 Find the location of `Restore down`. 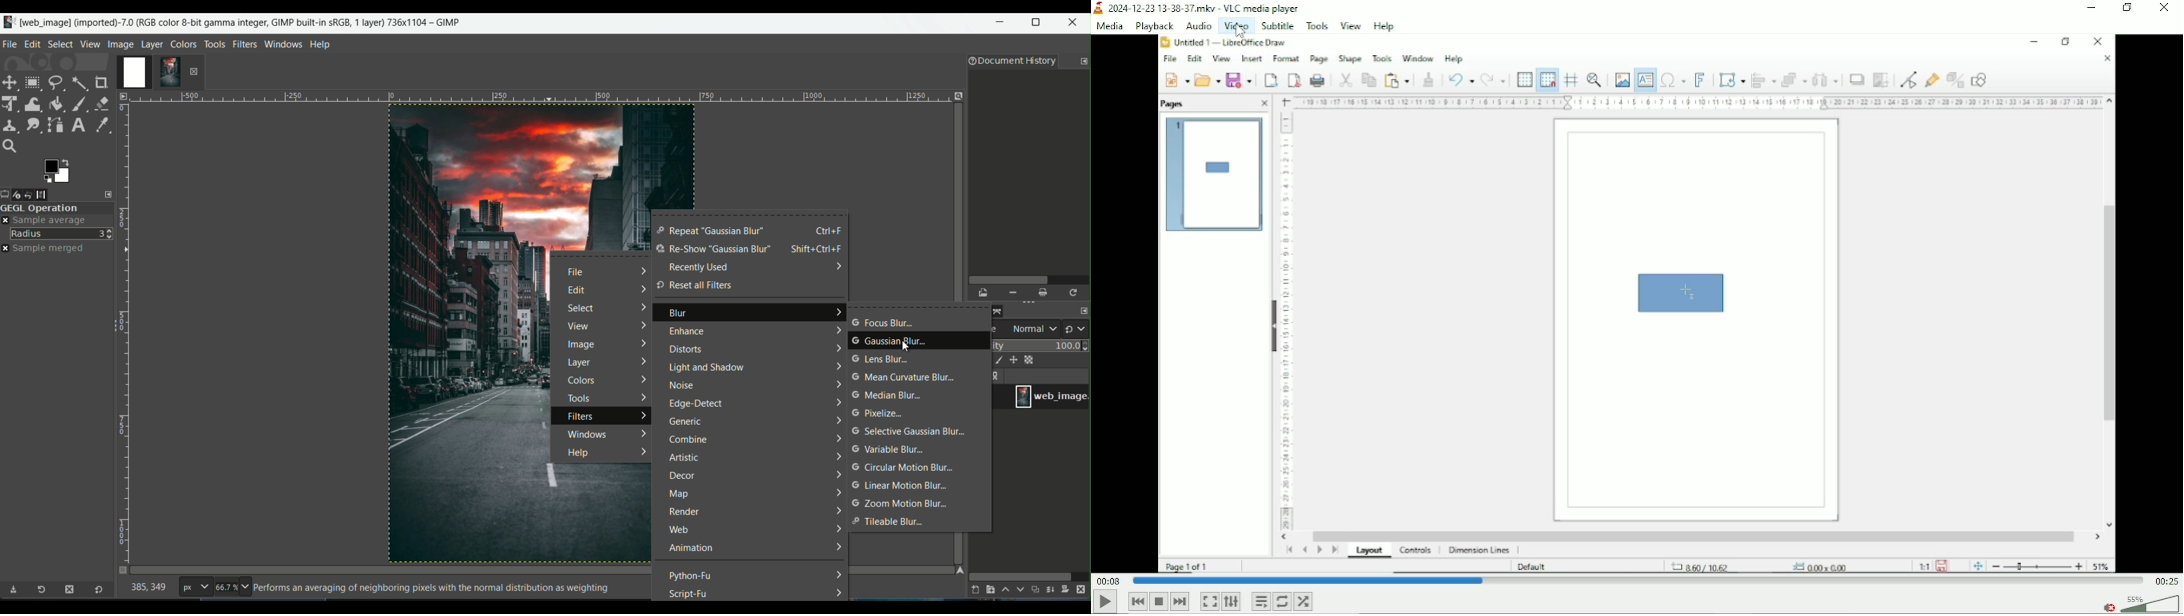

Restore down is located at coordinates (2129, 8).